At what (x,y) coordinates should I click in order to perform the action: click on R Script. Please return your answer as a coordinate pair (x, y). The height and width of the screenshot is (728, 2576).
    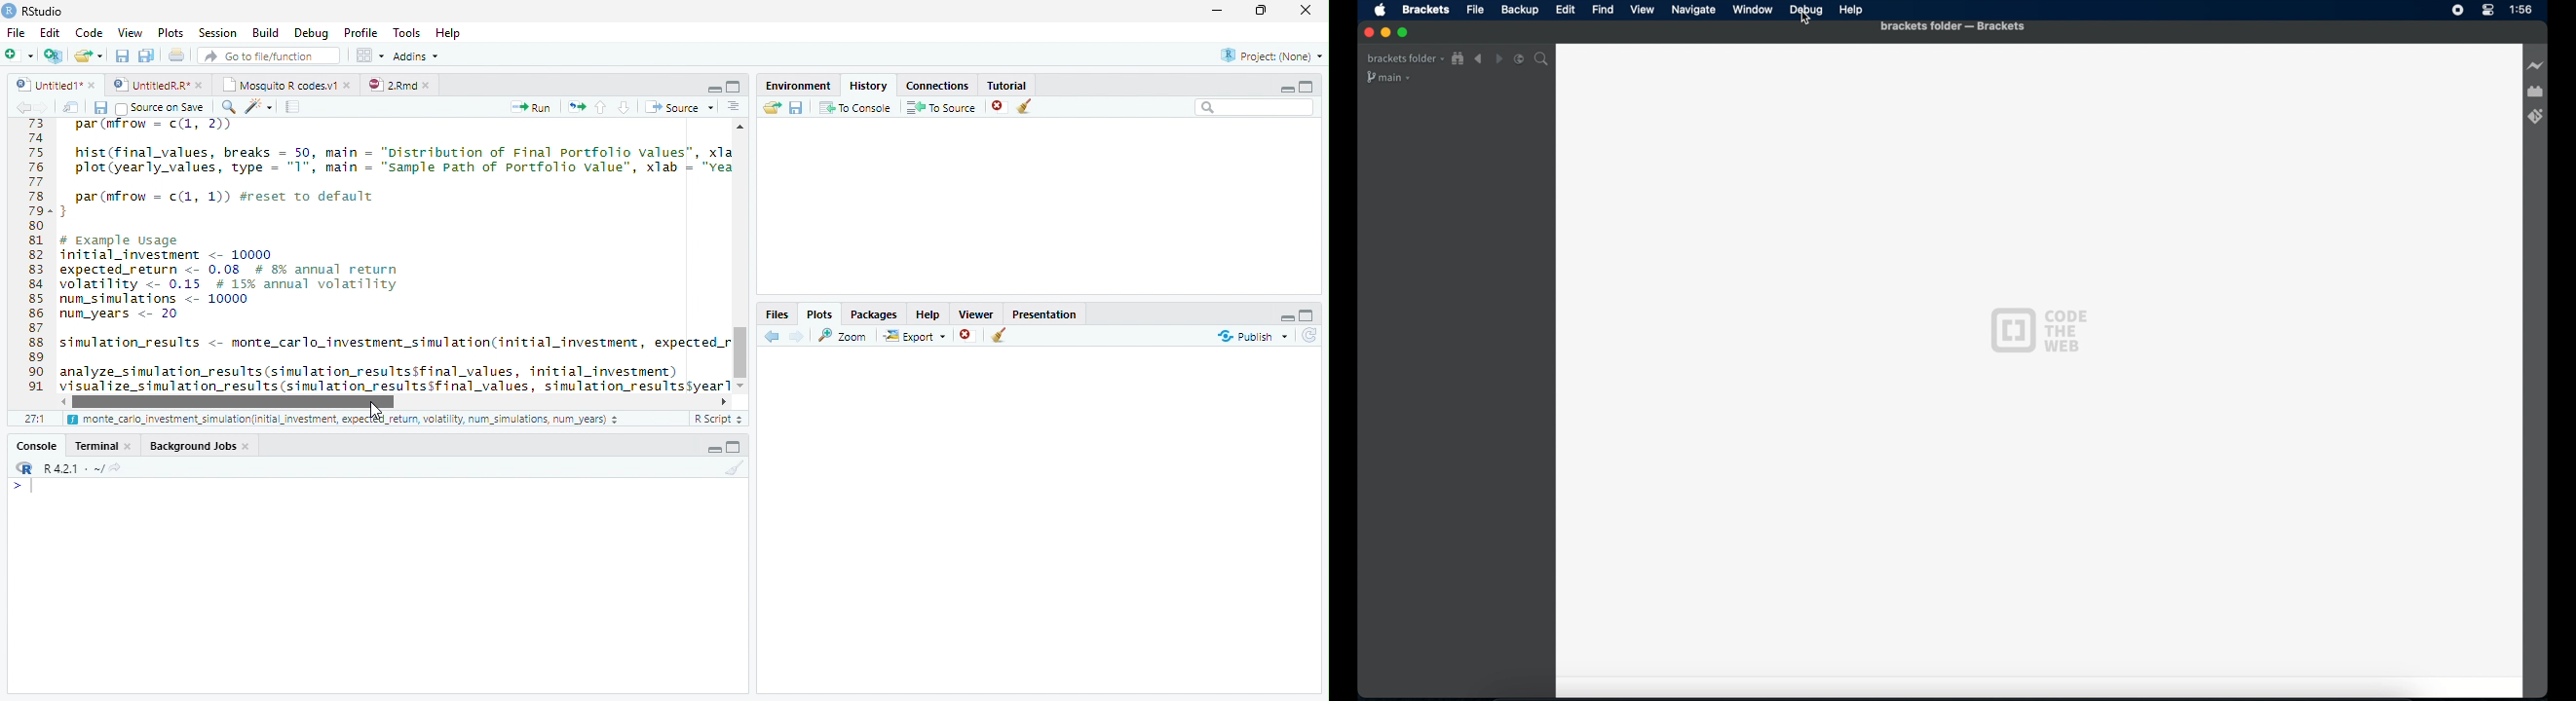
    Looking at the image, I should click on (718, 419).